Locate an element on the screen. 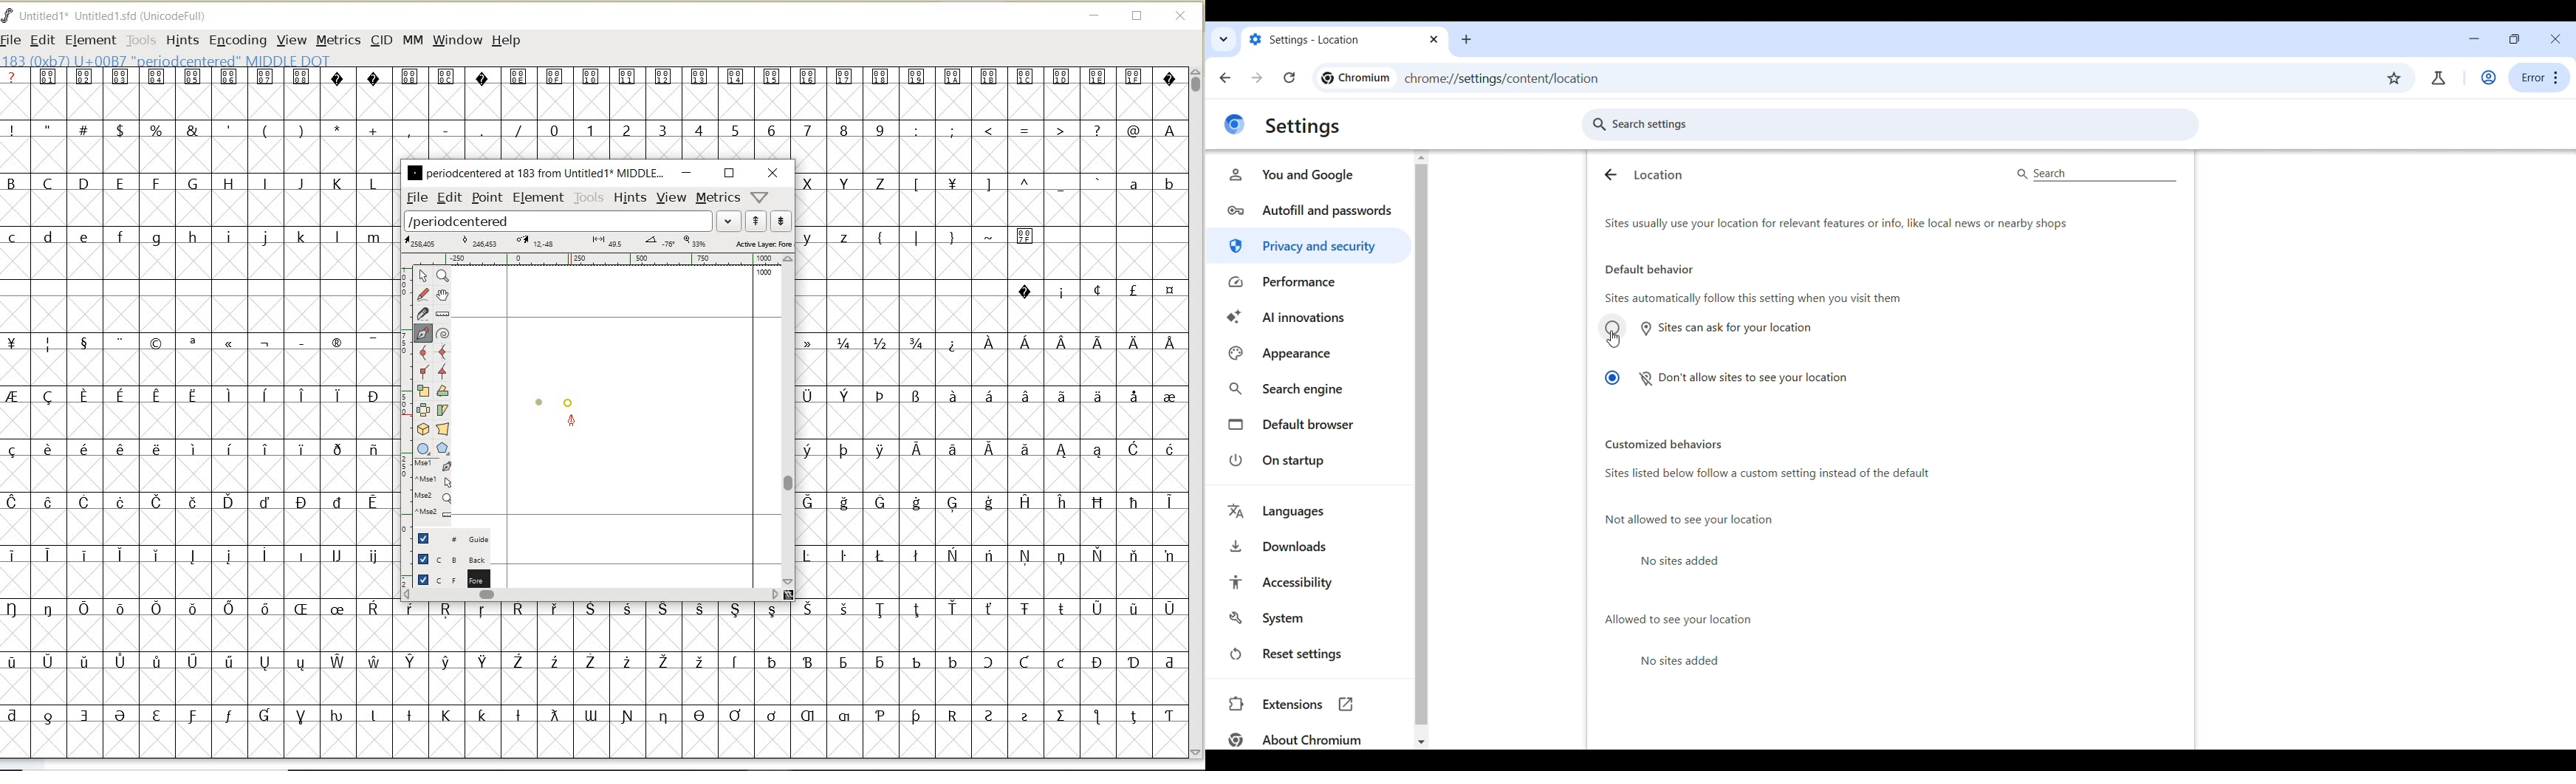 The height and width of the screenshot is (784, 2576). background is located at coordinates (447, 559).